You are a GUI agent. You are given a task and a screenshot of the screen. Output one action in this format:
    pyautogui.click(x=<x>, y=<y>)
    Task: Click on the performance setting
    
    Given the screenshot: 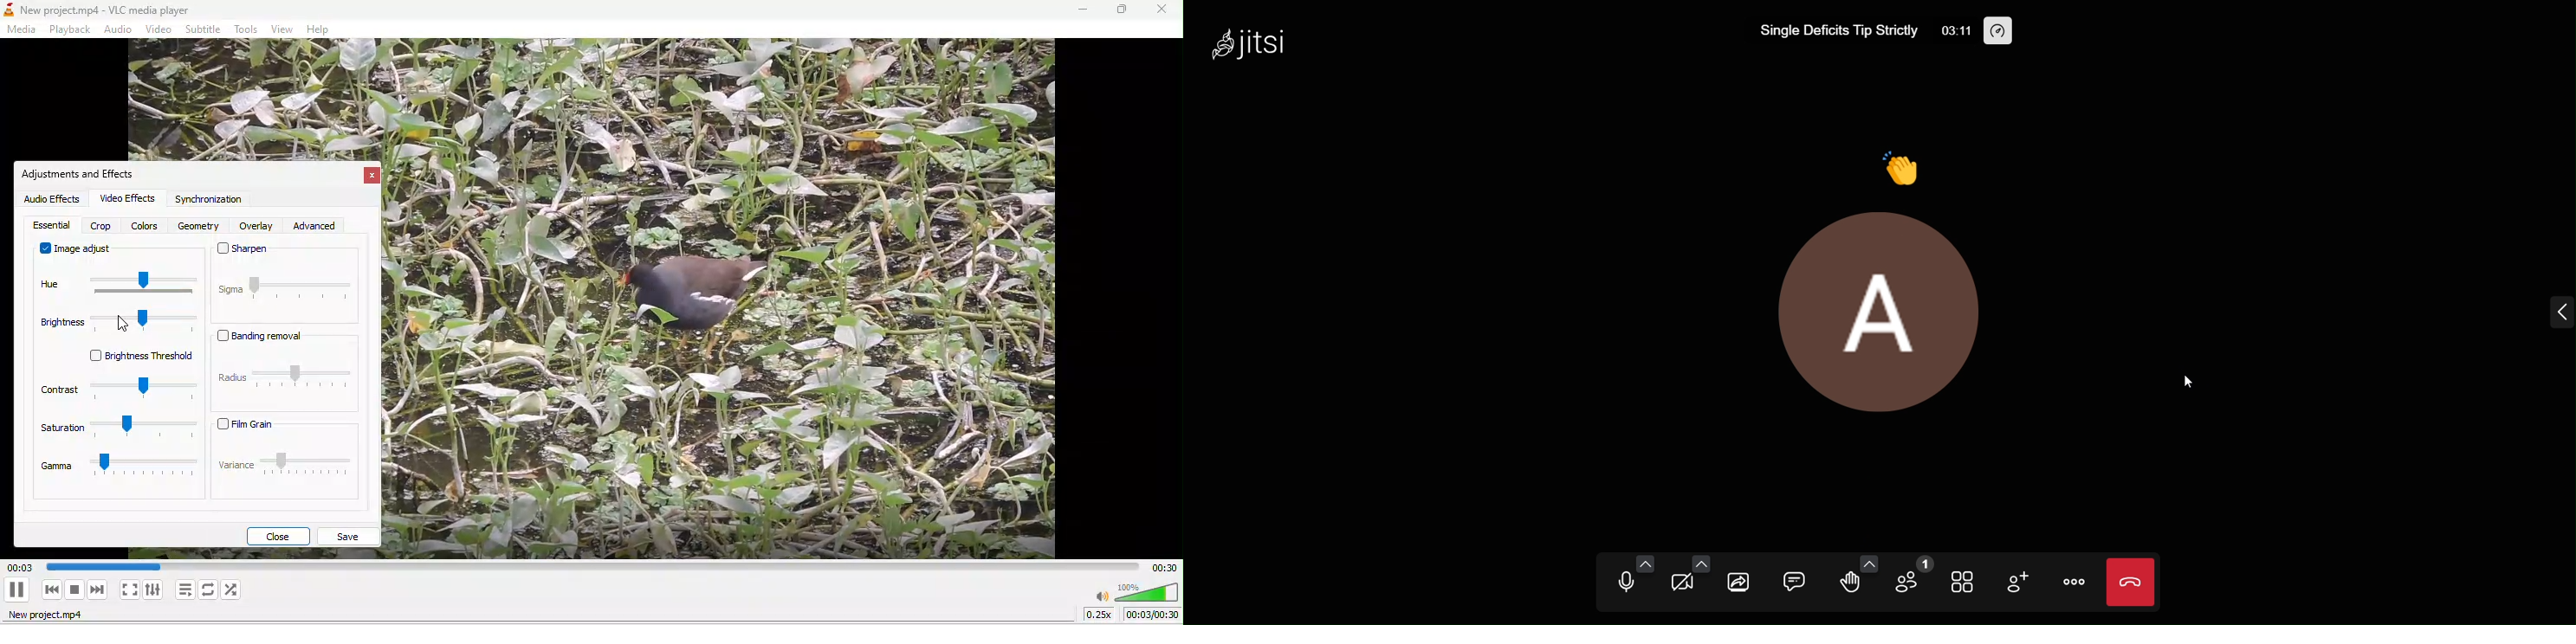 What is the action you would take?
    pyautogui.click(x=2003, y=31)
    